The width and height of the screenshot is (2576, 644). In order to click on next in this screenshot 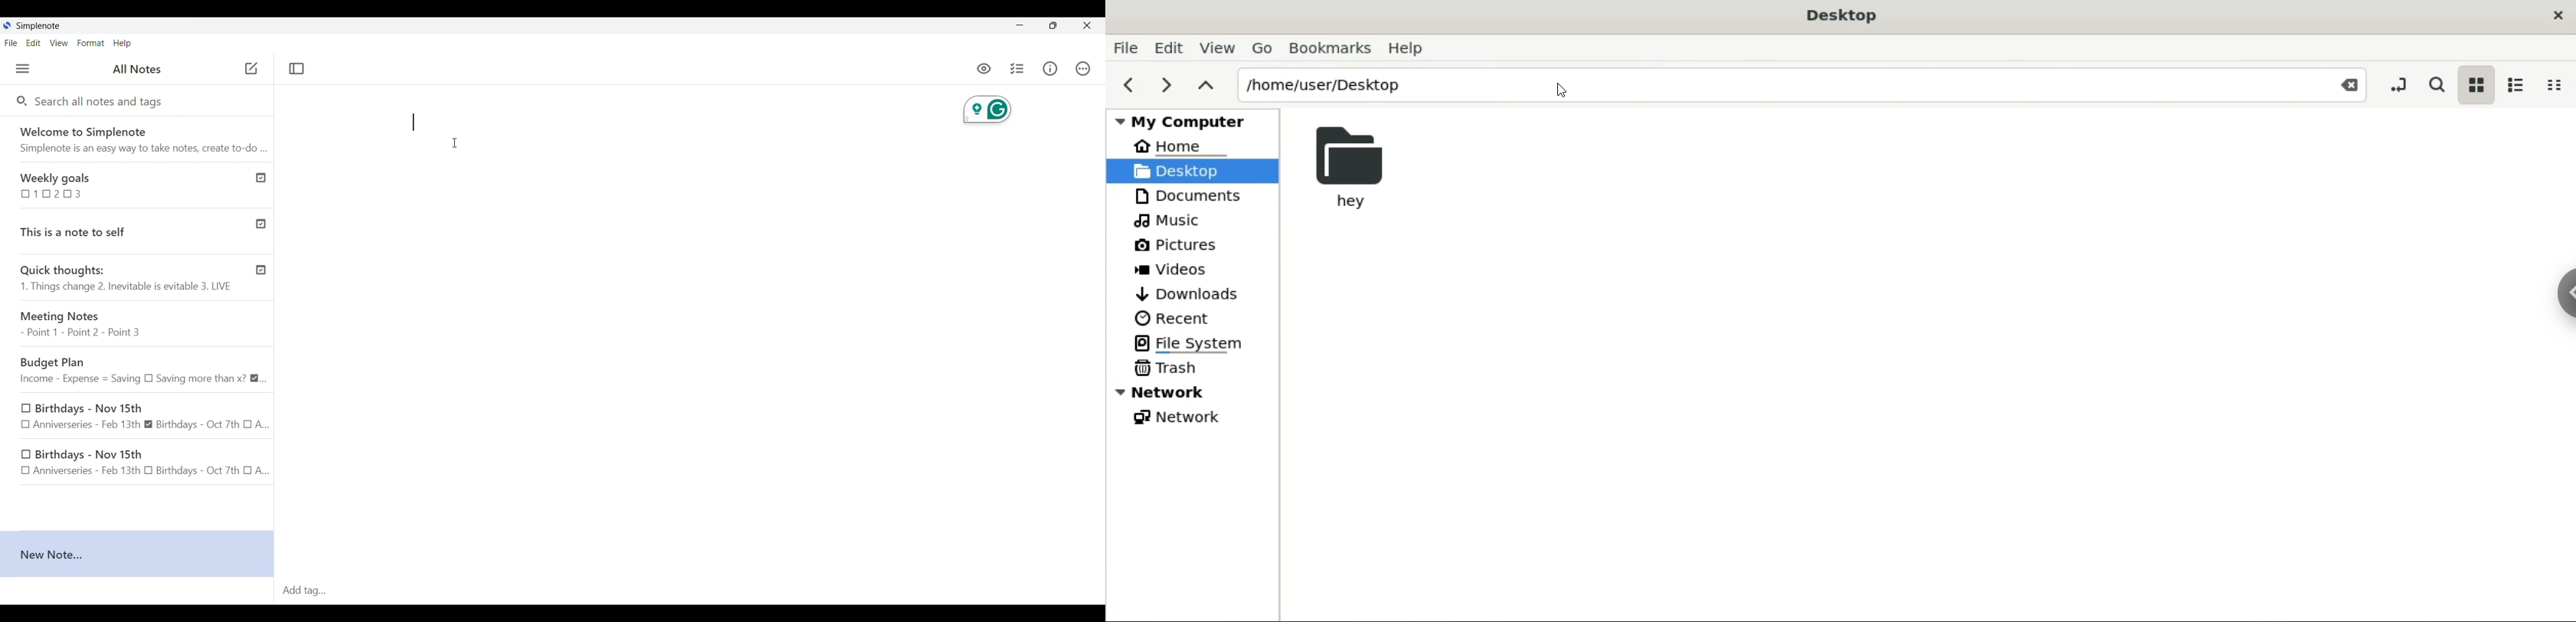, I will do `click(1163, 87)`.